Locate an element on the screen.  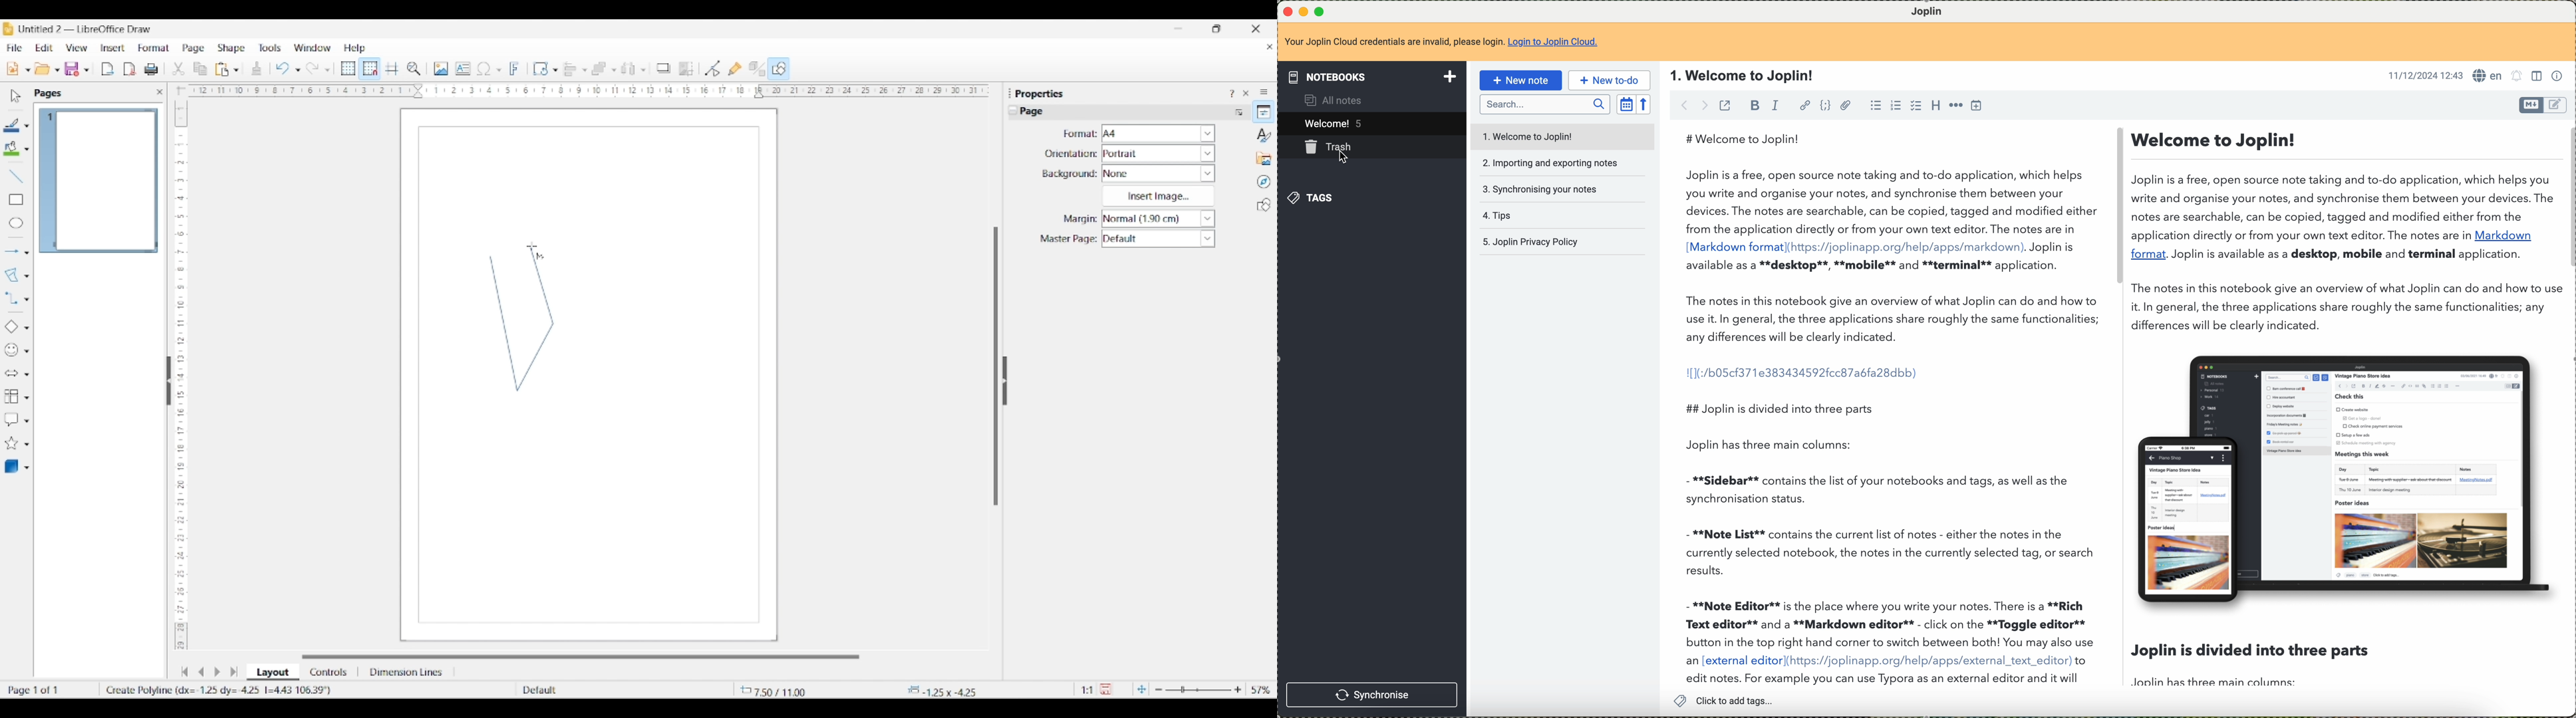
foward is located at coordinates (1707, 104).